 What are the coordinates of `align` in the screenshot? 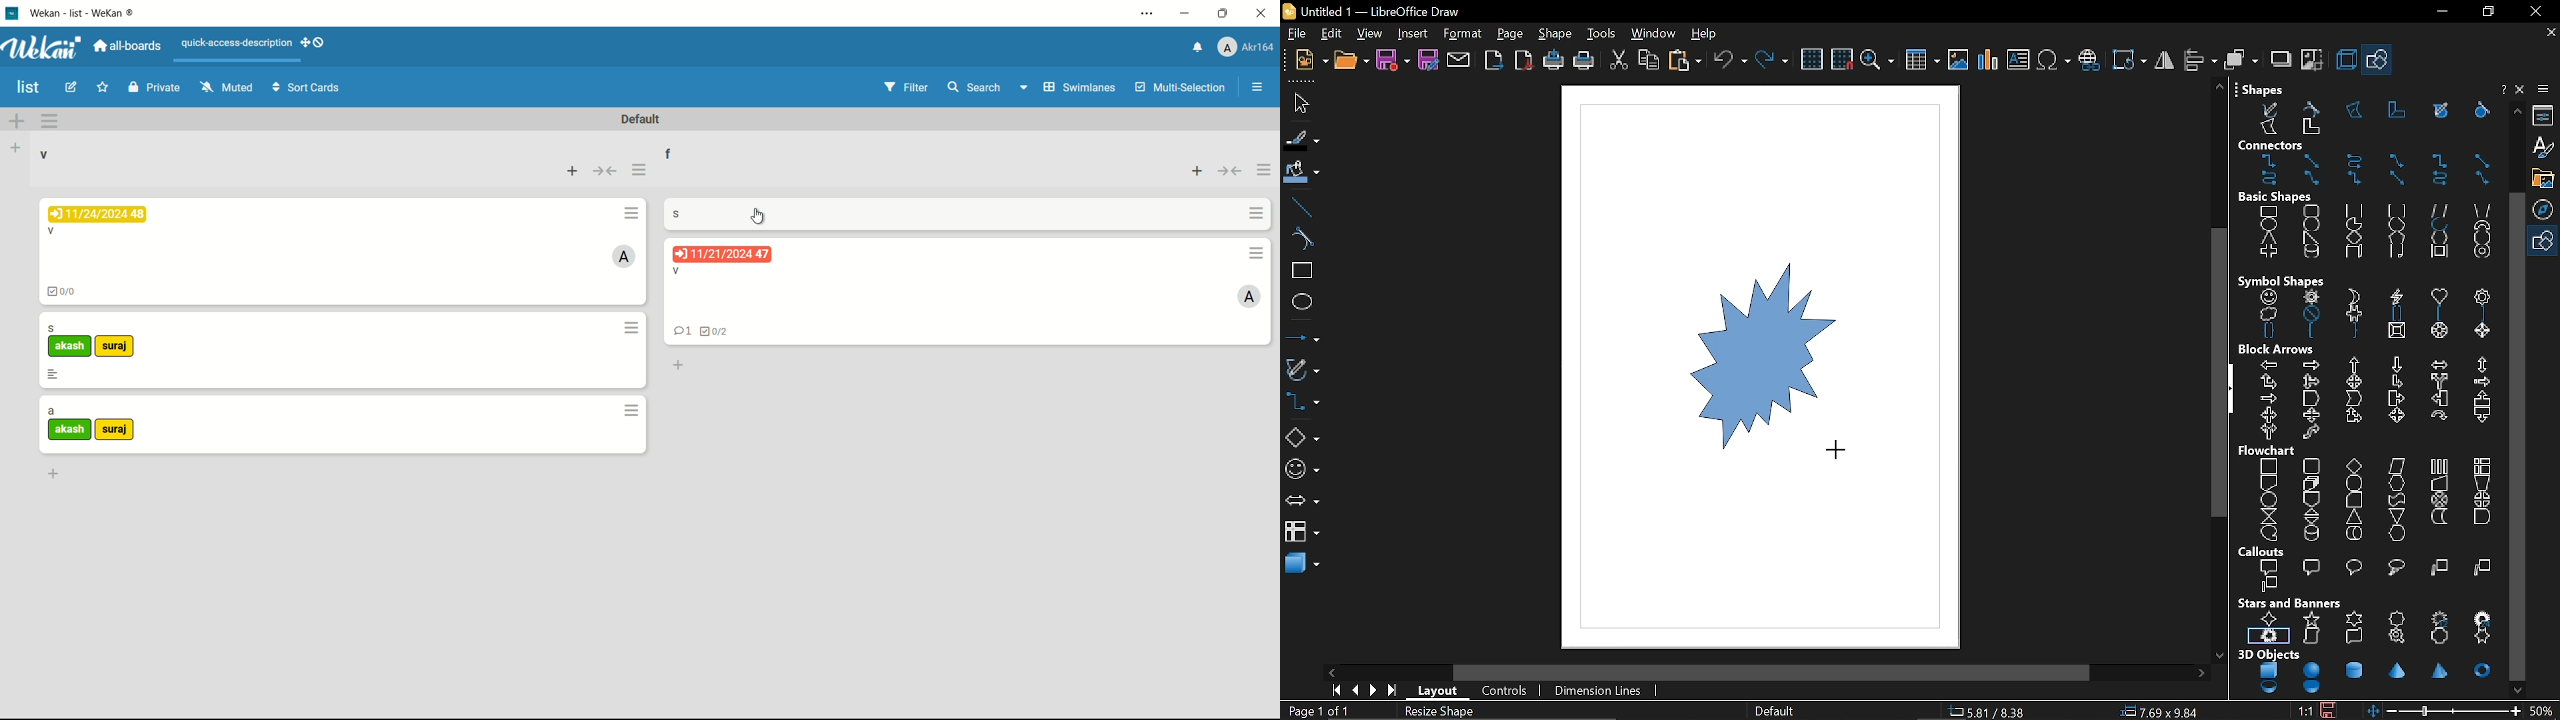 It's located at (2198, 60).